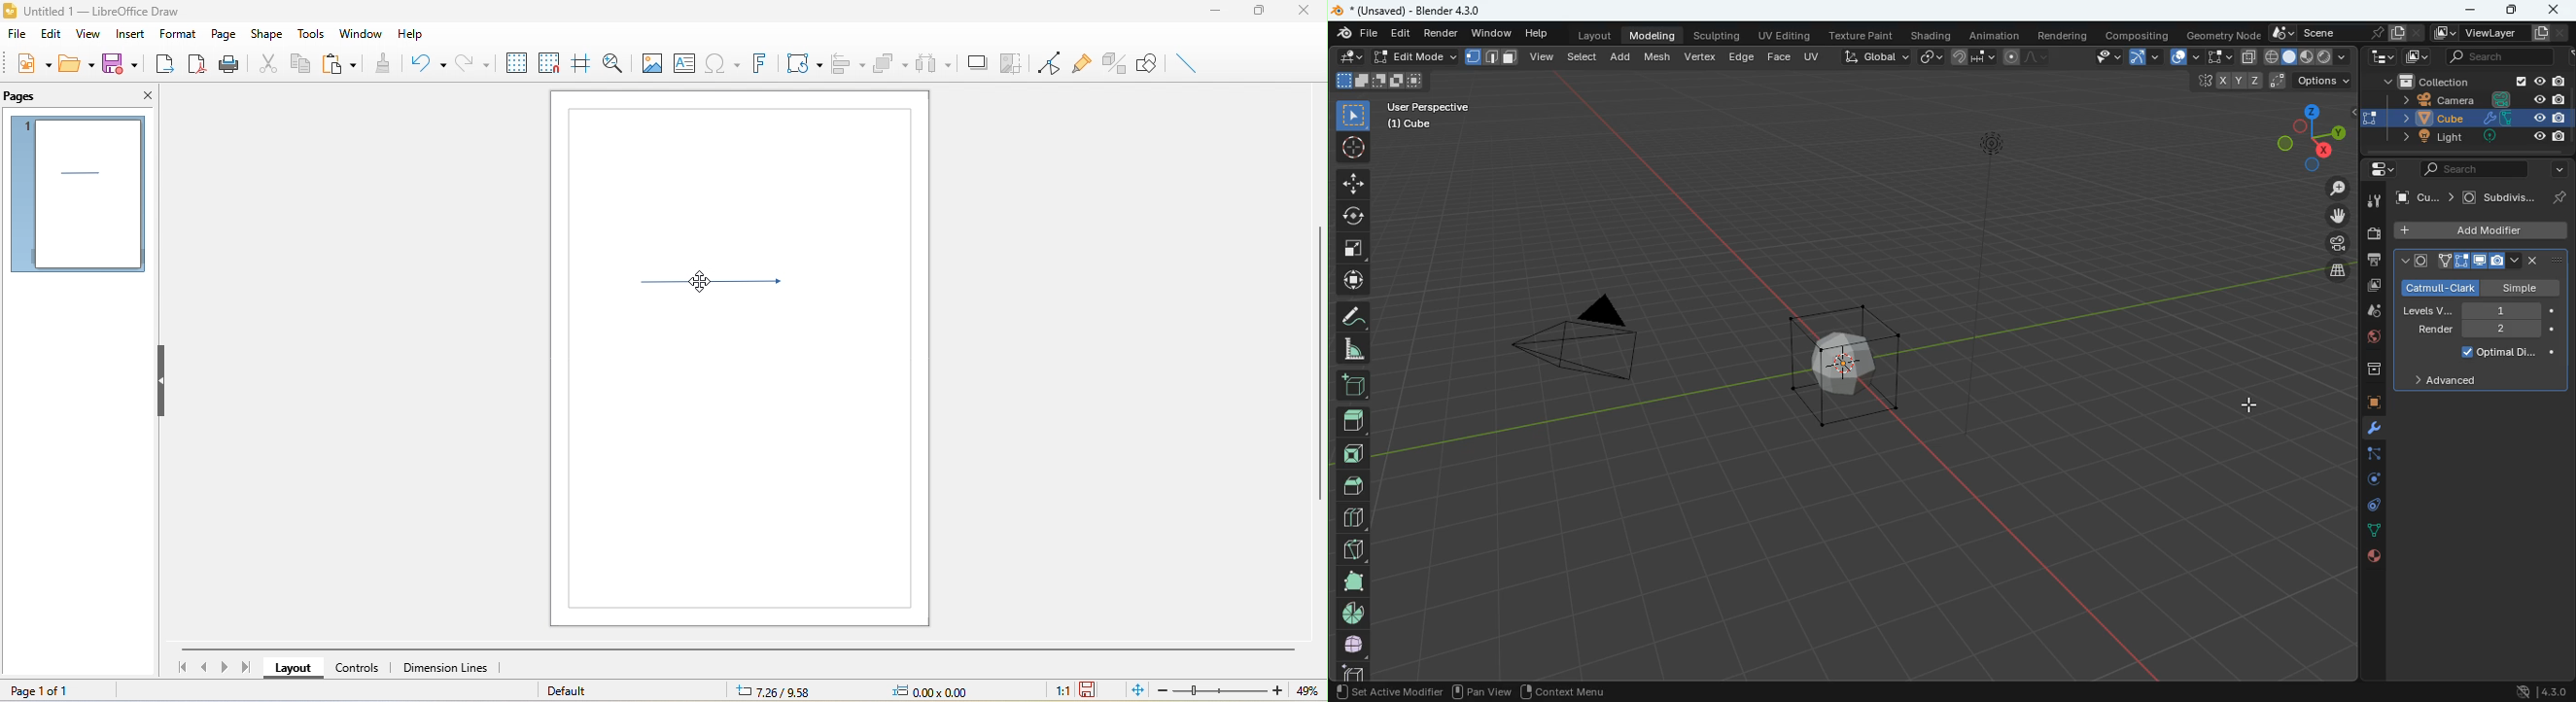 This screenshot has width=2576, height=728. I want to click on insert, so click(126, 36).